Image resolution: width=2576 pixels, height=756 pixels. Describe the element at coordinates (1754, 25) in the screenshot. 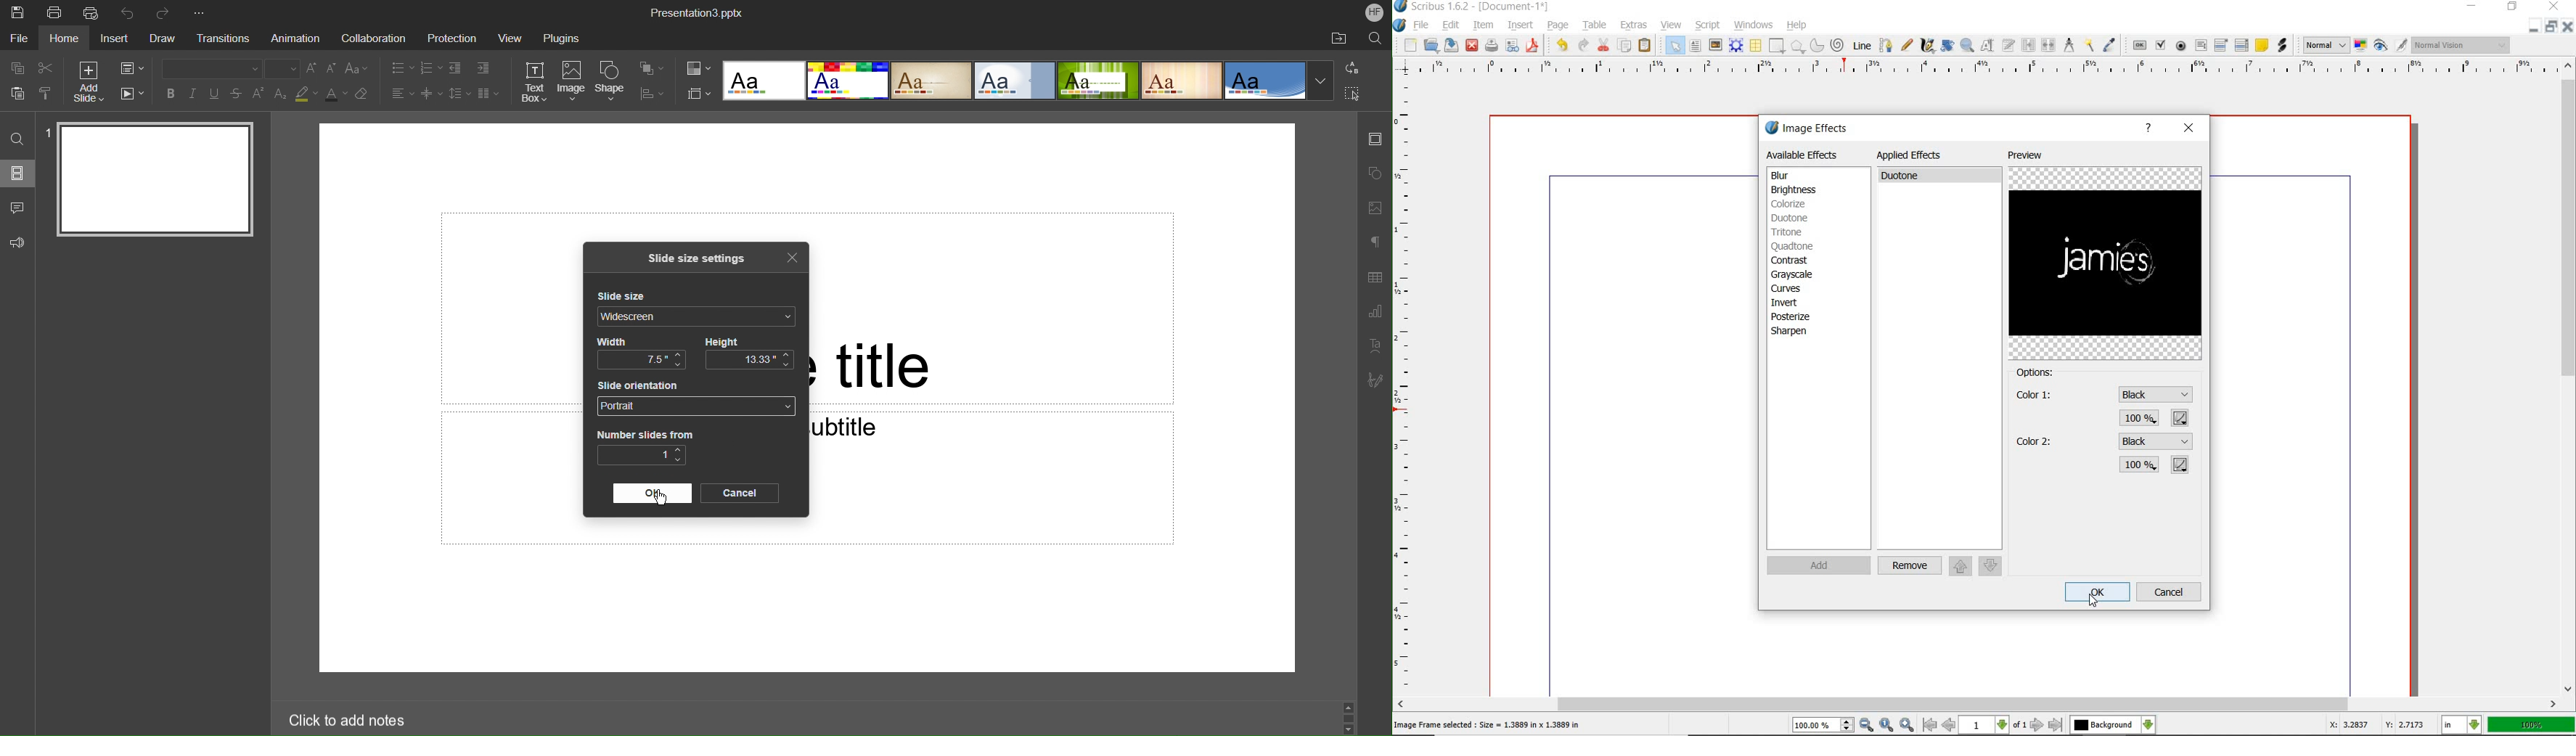

I see `windows` at that location.